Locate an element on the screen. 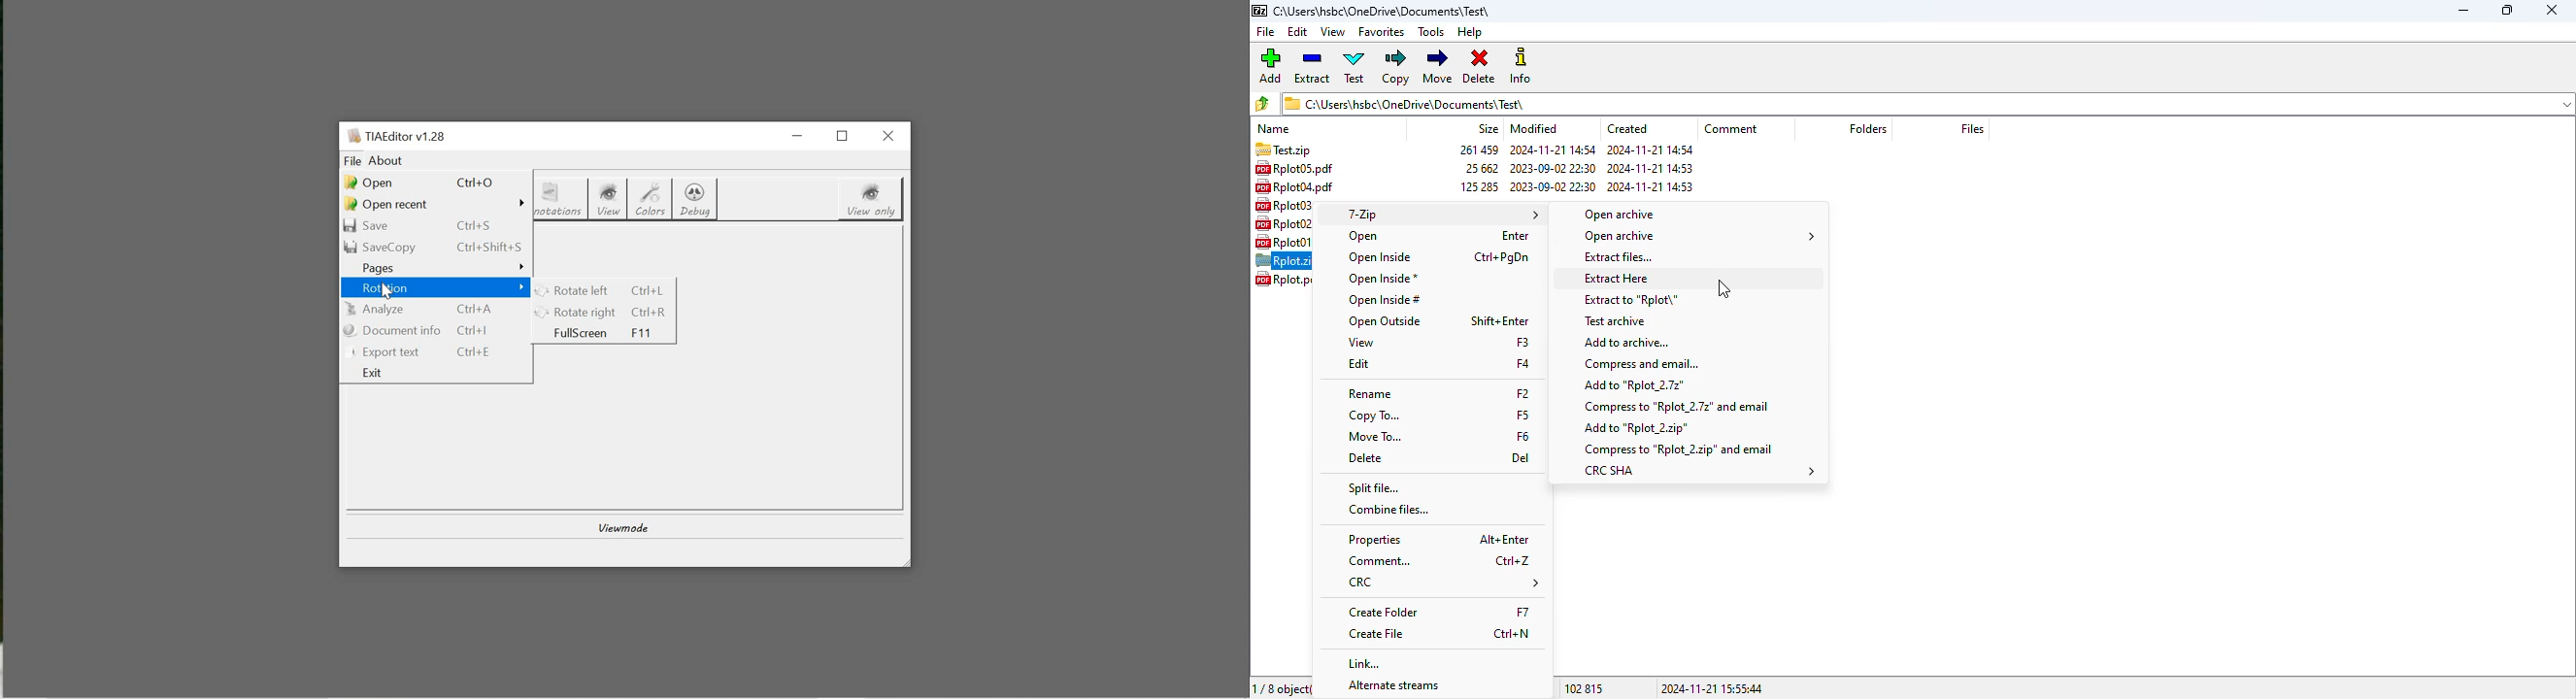 Image resolution: width=2576 pixels, height=700 pixels. compress and email is located at coordinates (1644, 363).